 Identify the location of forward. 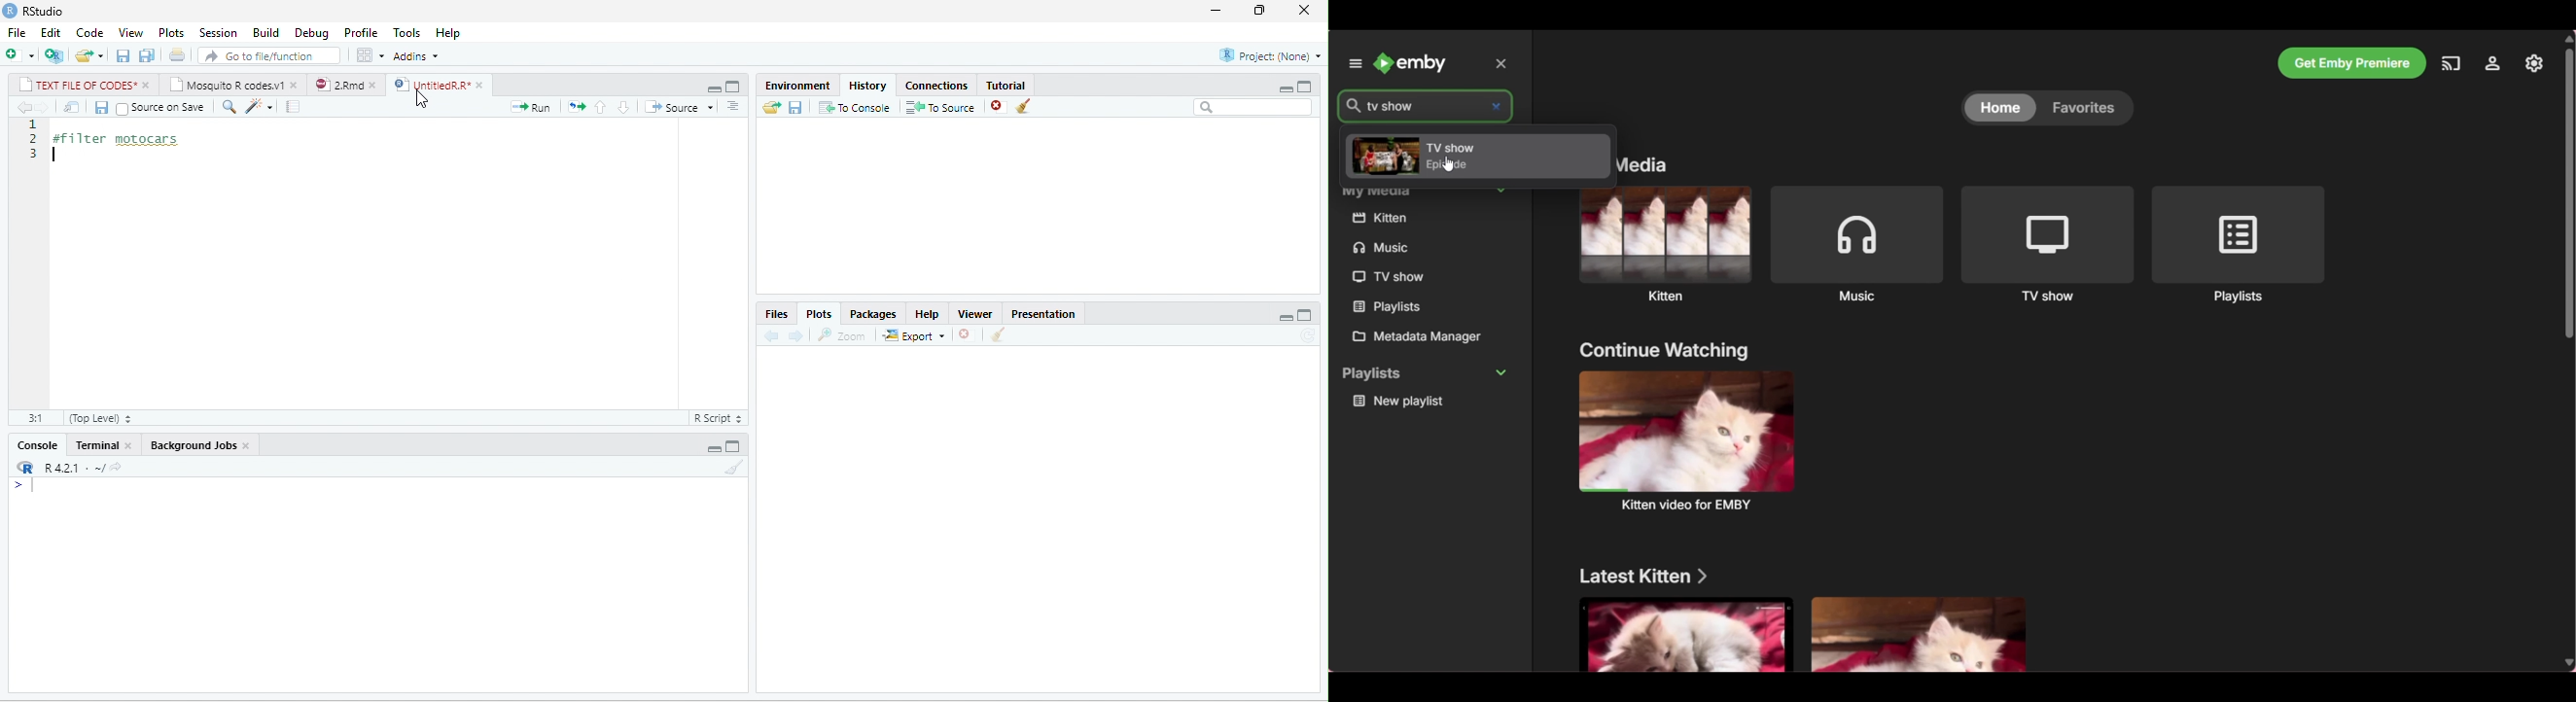
(43, 107).